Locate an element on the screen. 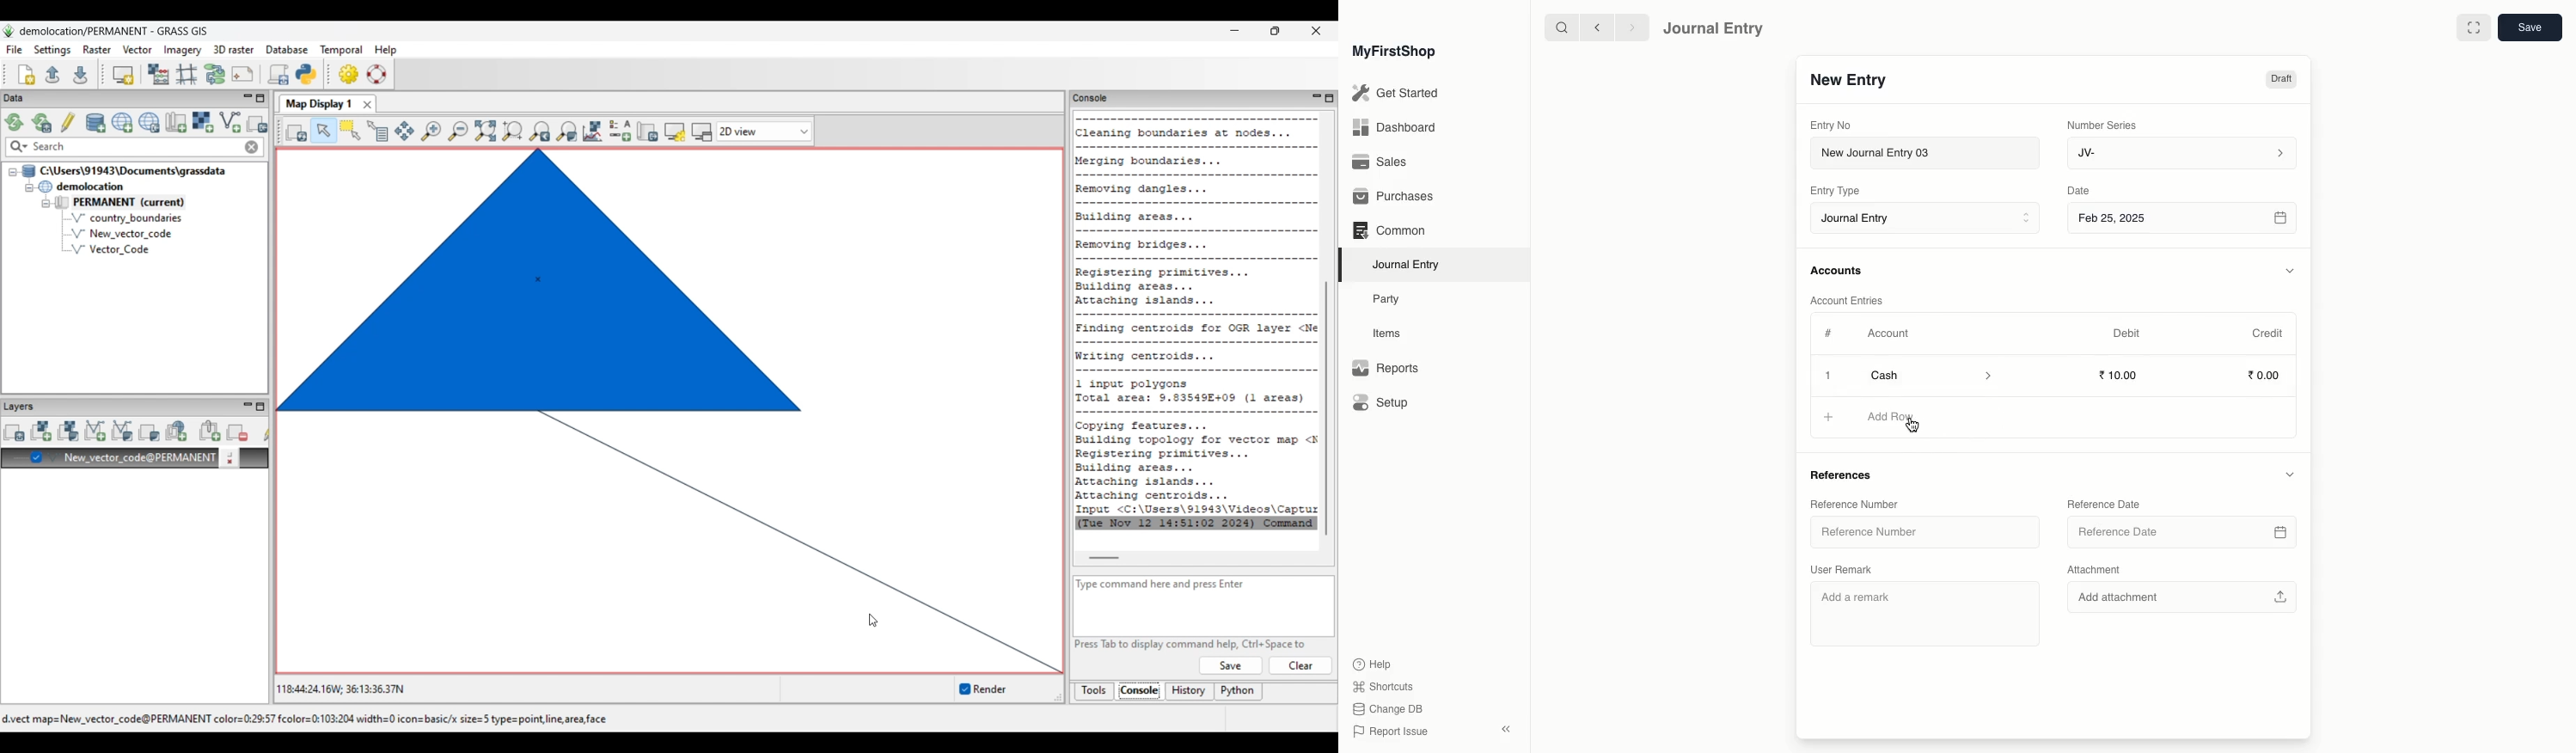 The image size is (2576, 756). Accounts is located at coordinates (1838, 271).